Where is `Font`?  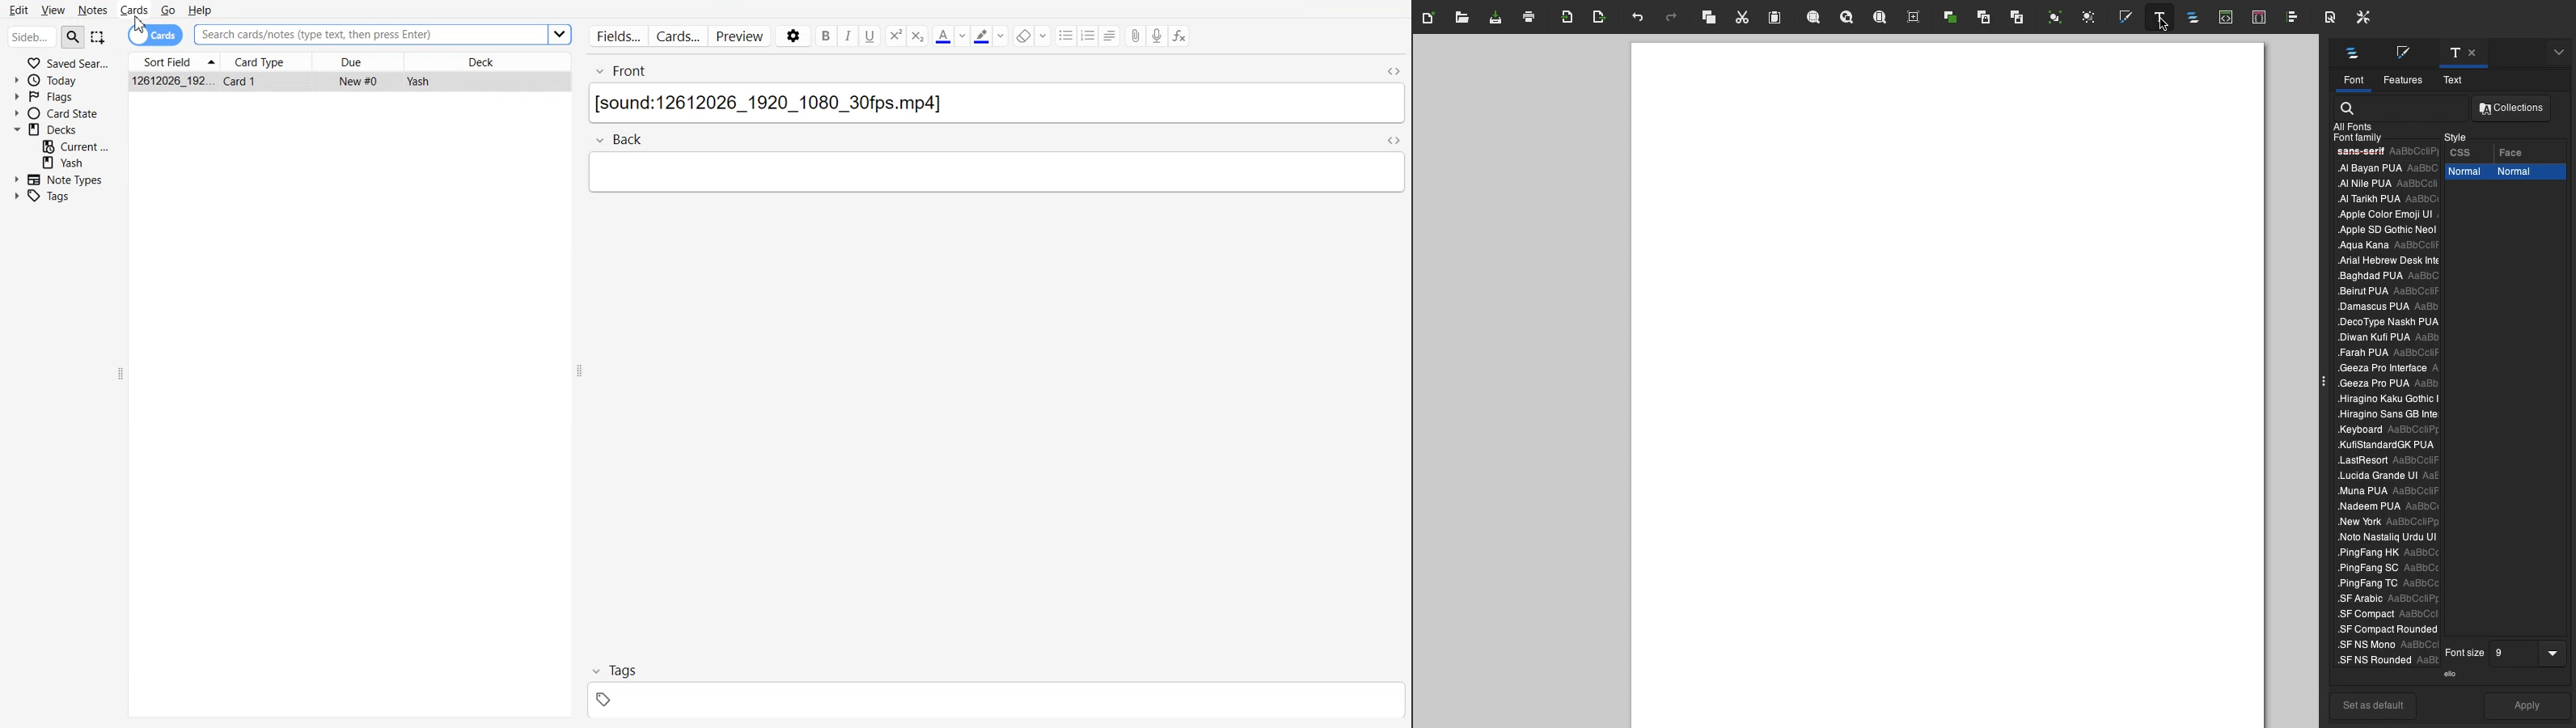
Font is located at coordinates (2352, 80).